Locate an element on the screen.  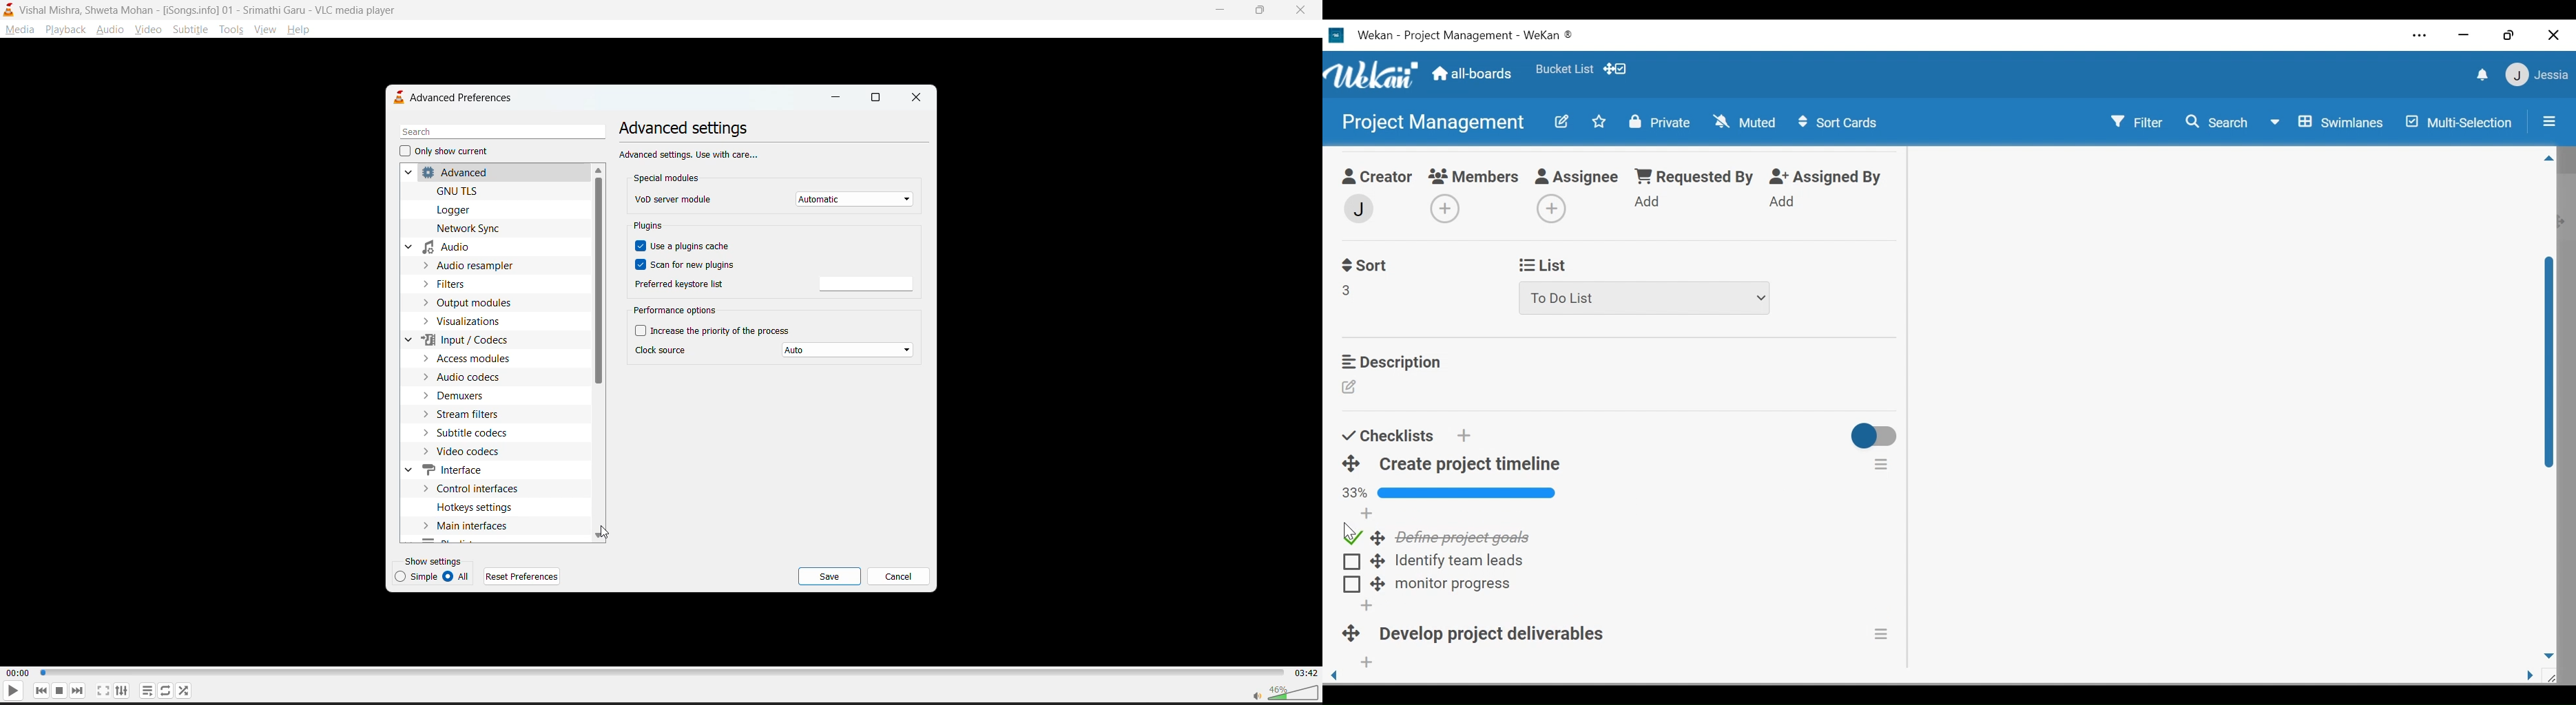
advanced settings is located at coordinates (688, 128).